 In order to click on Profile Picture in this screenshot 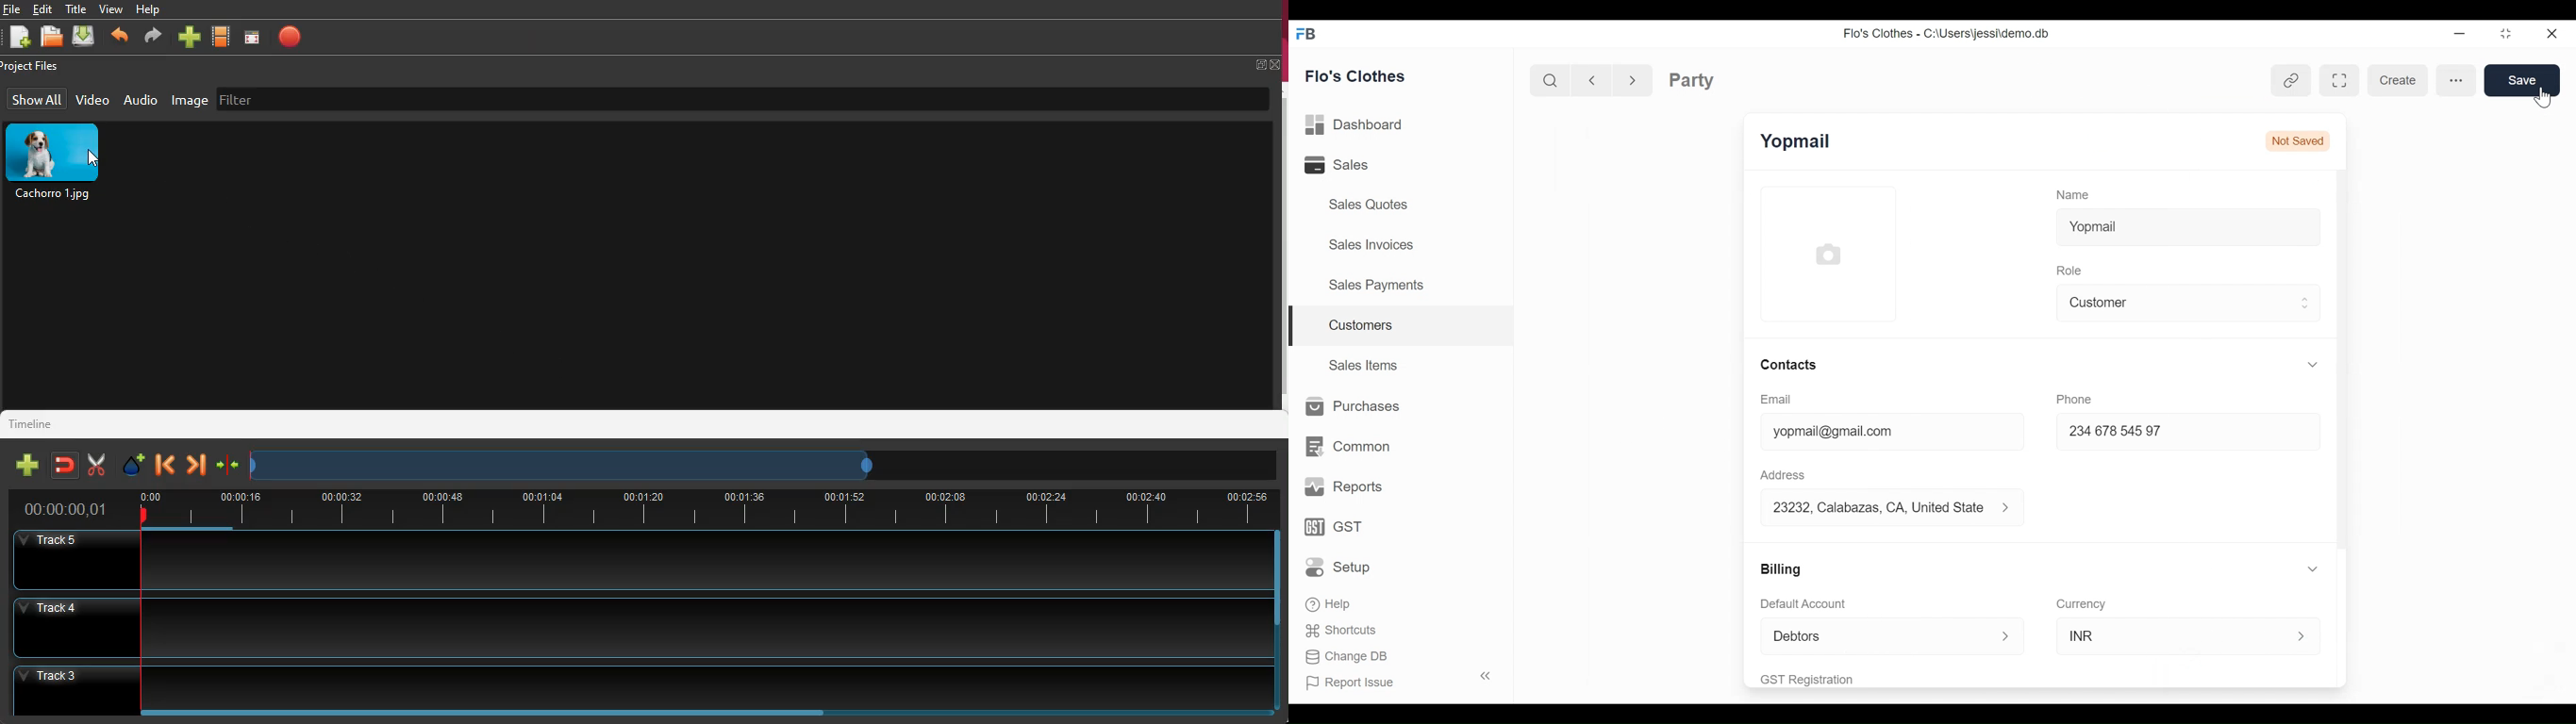, I will do `click(1828, 255)`.